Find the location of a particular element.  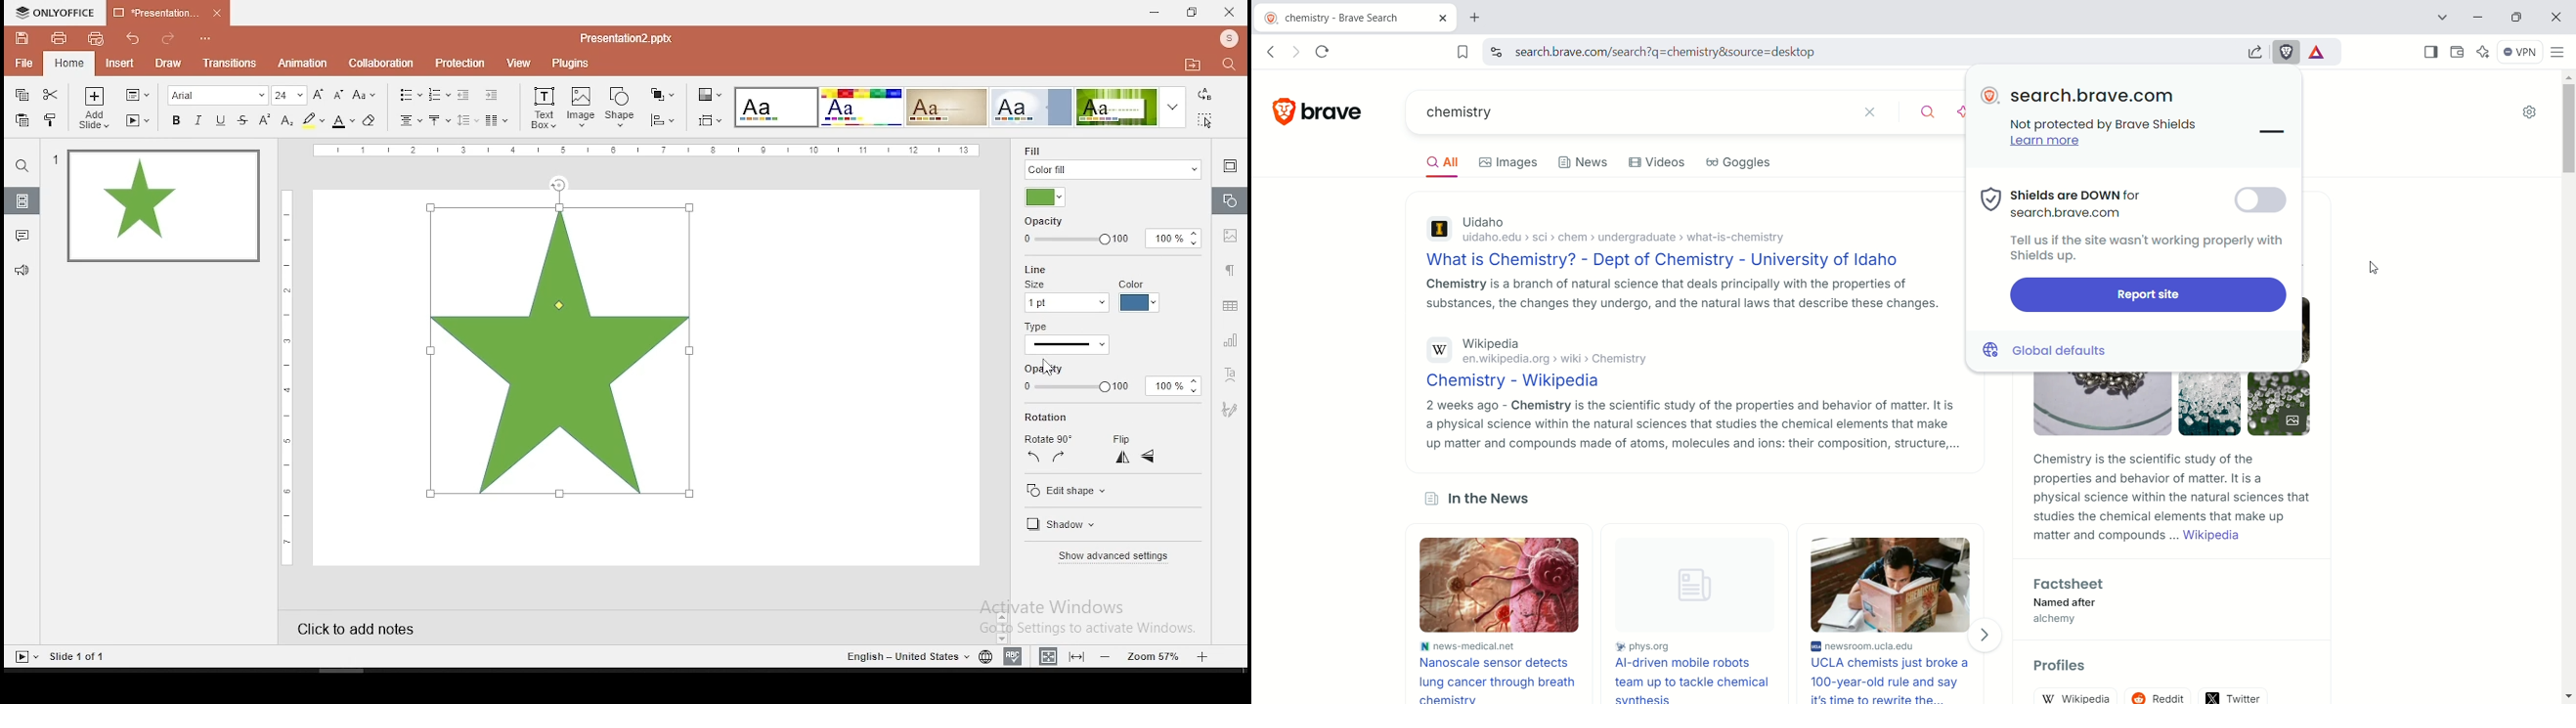

line color is located at coordinates (1141, 292).